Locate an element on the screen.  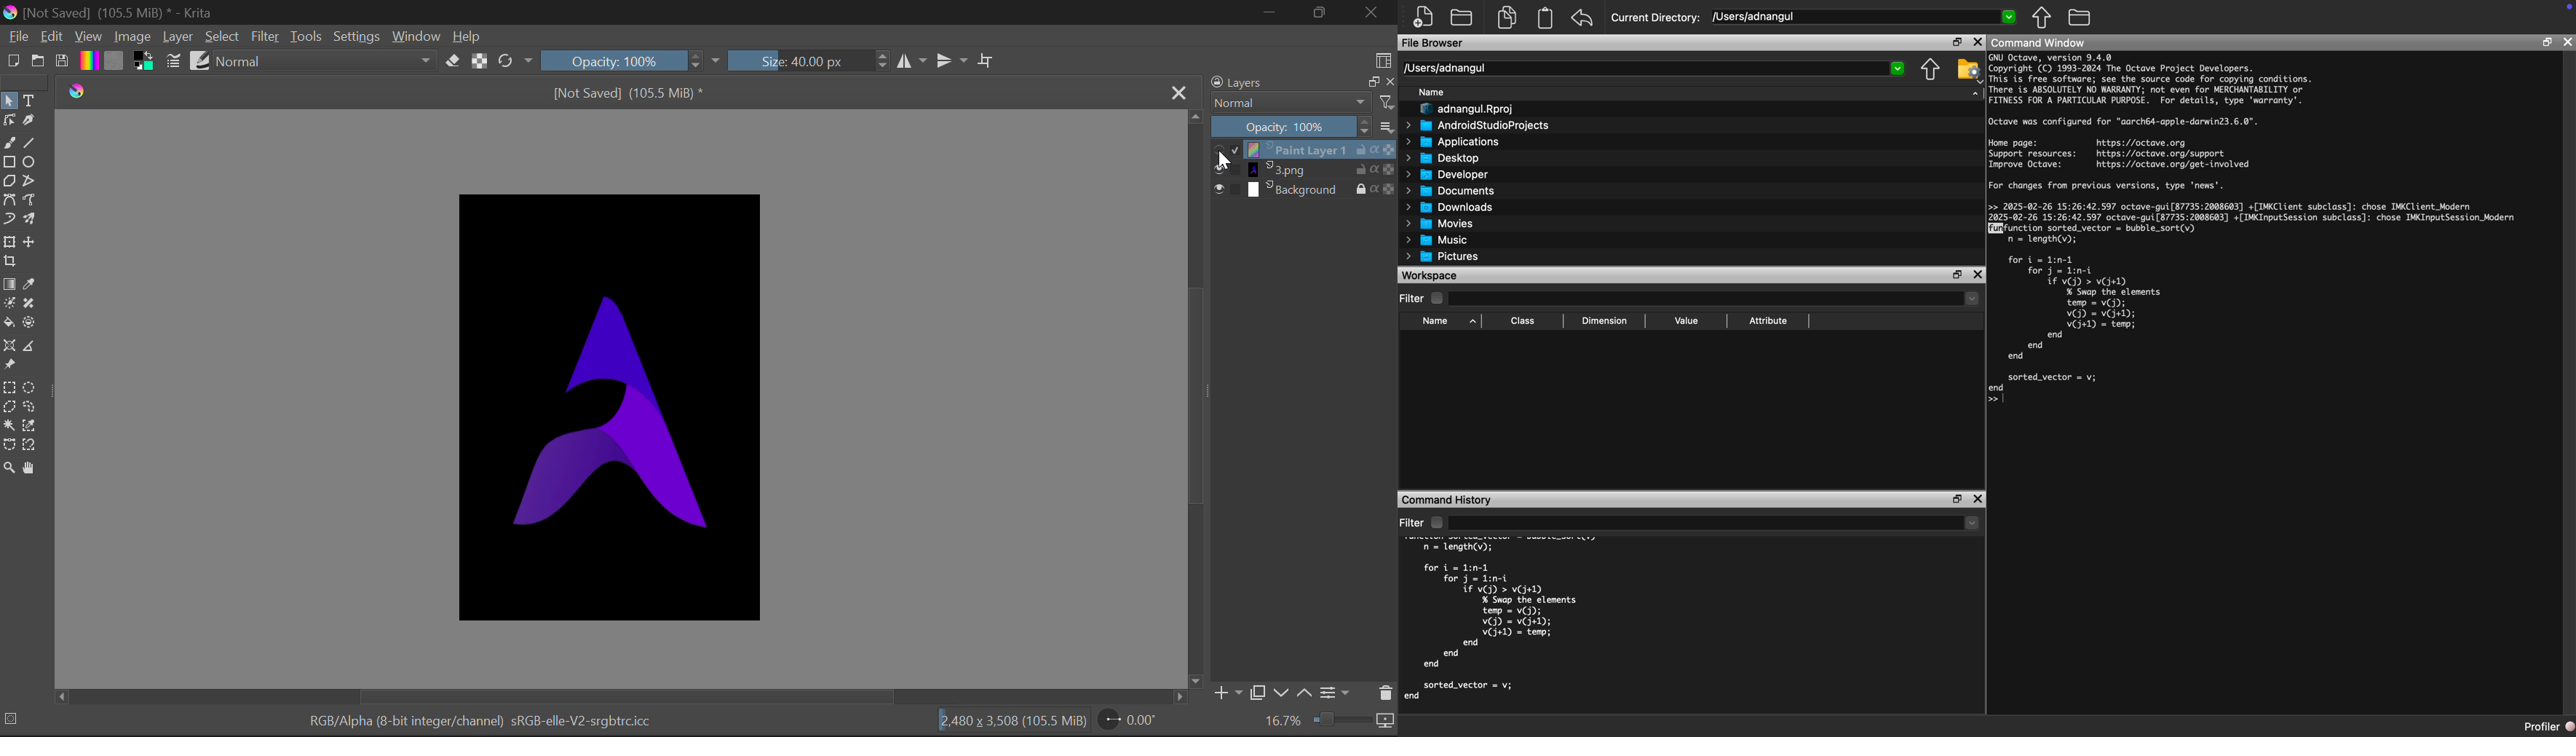
Polyline is located at coordinates (31, 181).